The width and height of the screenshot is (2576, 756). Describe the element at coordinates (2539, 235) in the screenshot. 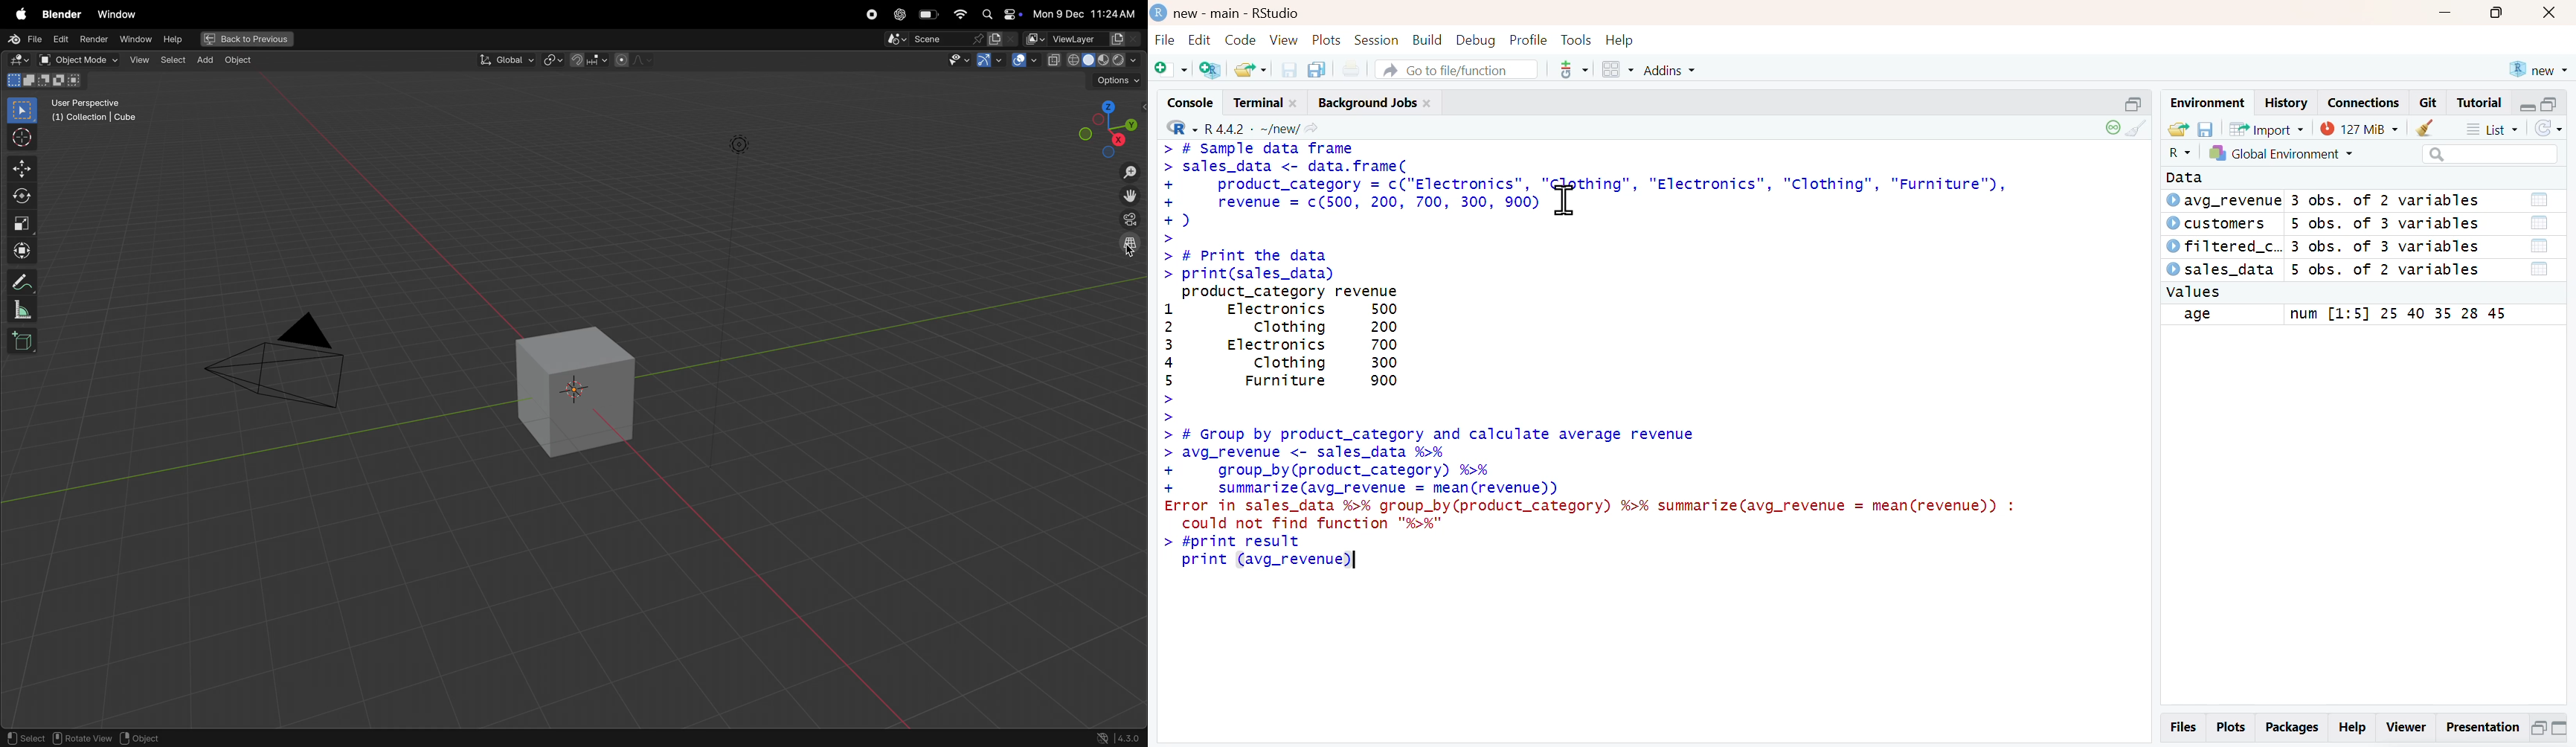

I see `Open dataset in table view` at that location.